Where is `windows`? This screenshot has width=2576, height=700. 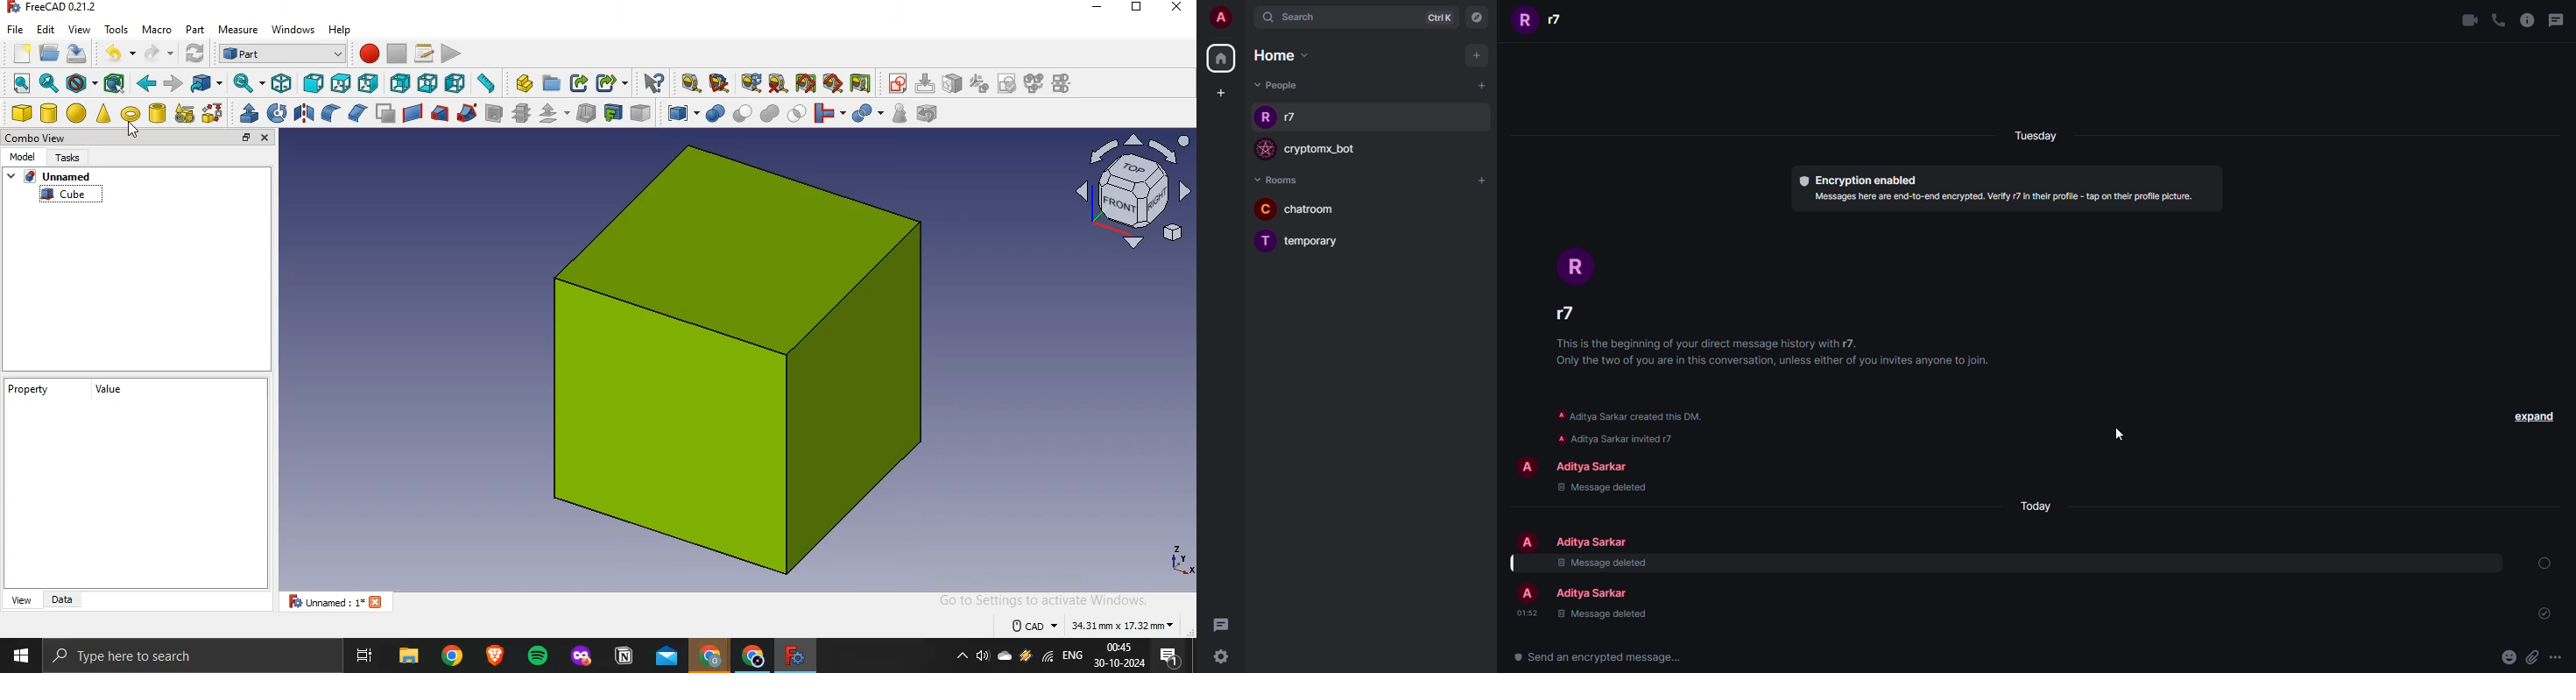 windows is located at coordinates (293, 29).